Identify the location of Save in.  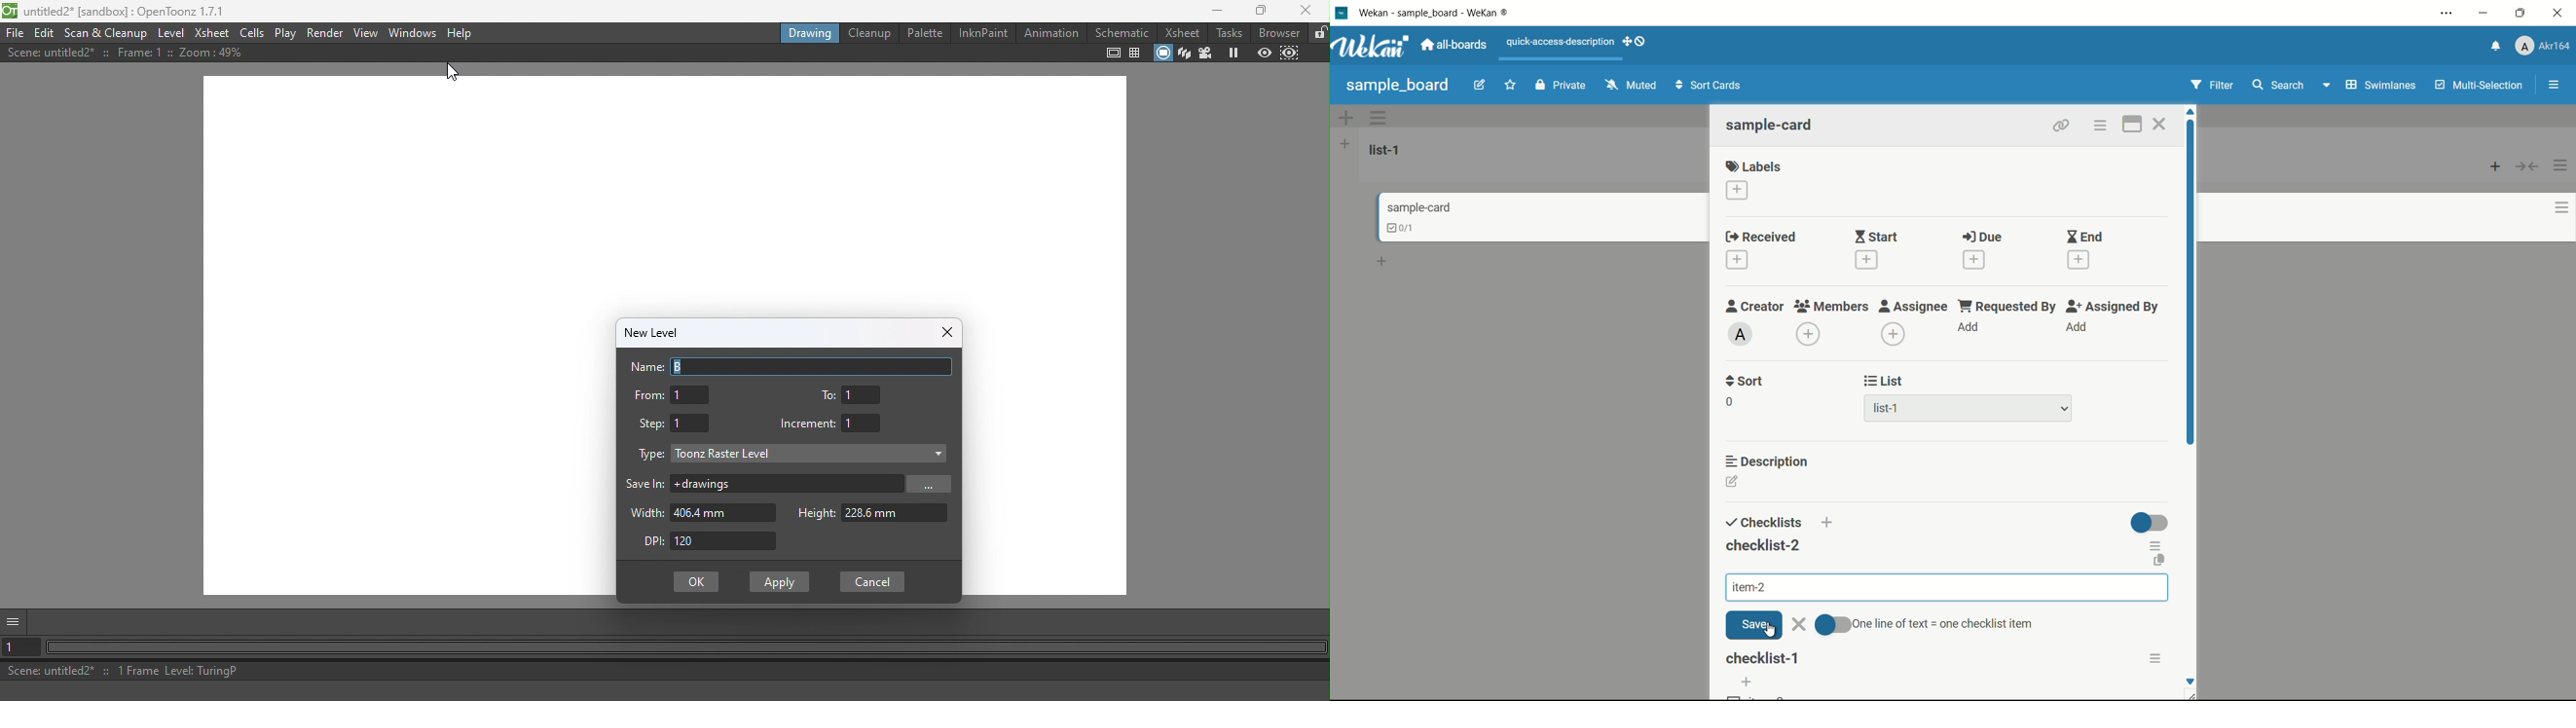
(644, 486).